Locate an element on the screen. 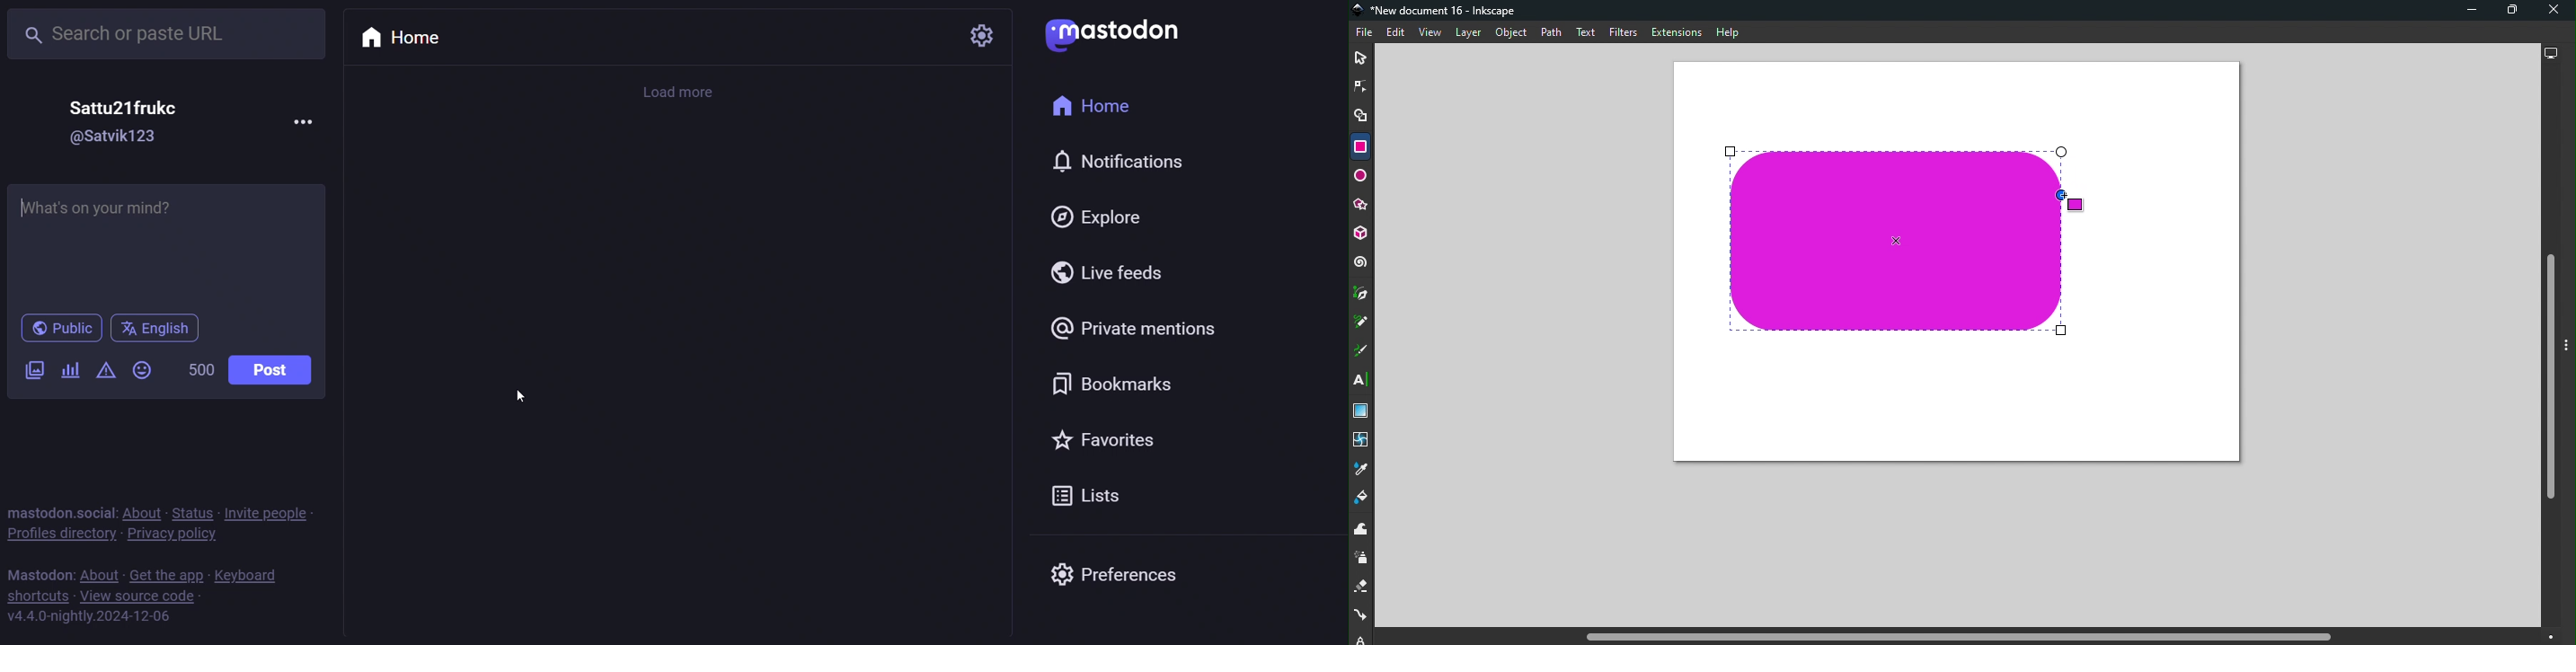 The height and width of the screenshot is (672, 2576). status is located at coordinates (190, 511).